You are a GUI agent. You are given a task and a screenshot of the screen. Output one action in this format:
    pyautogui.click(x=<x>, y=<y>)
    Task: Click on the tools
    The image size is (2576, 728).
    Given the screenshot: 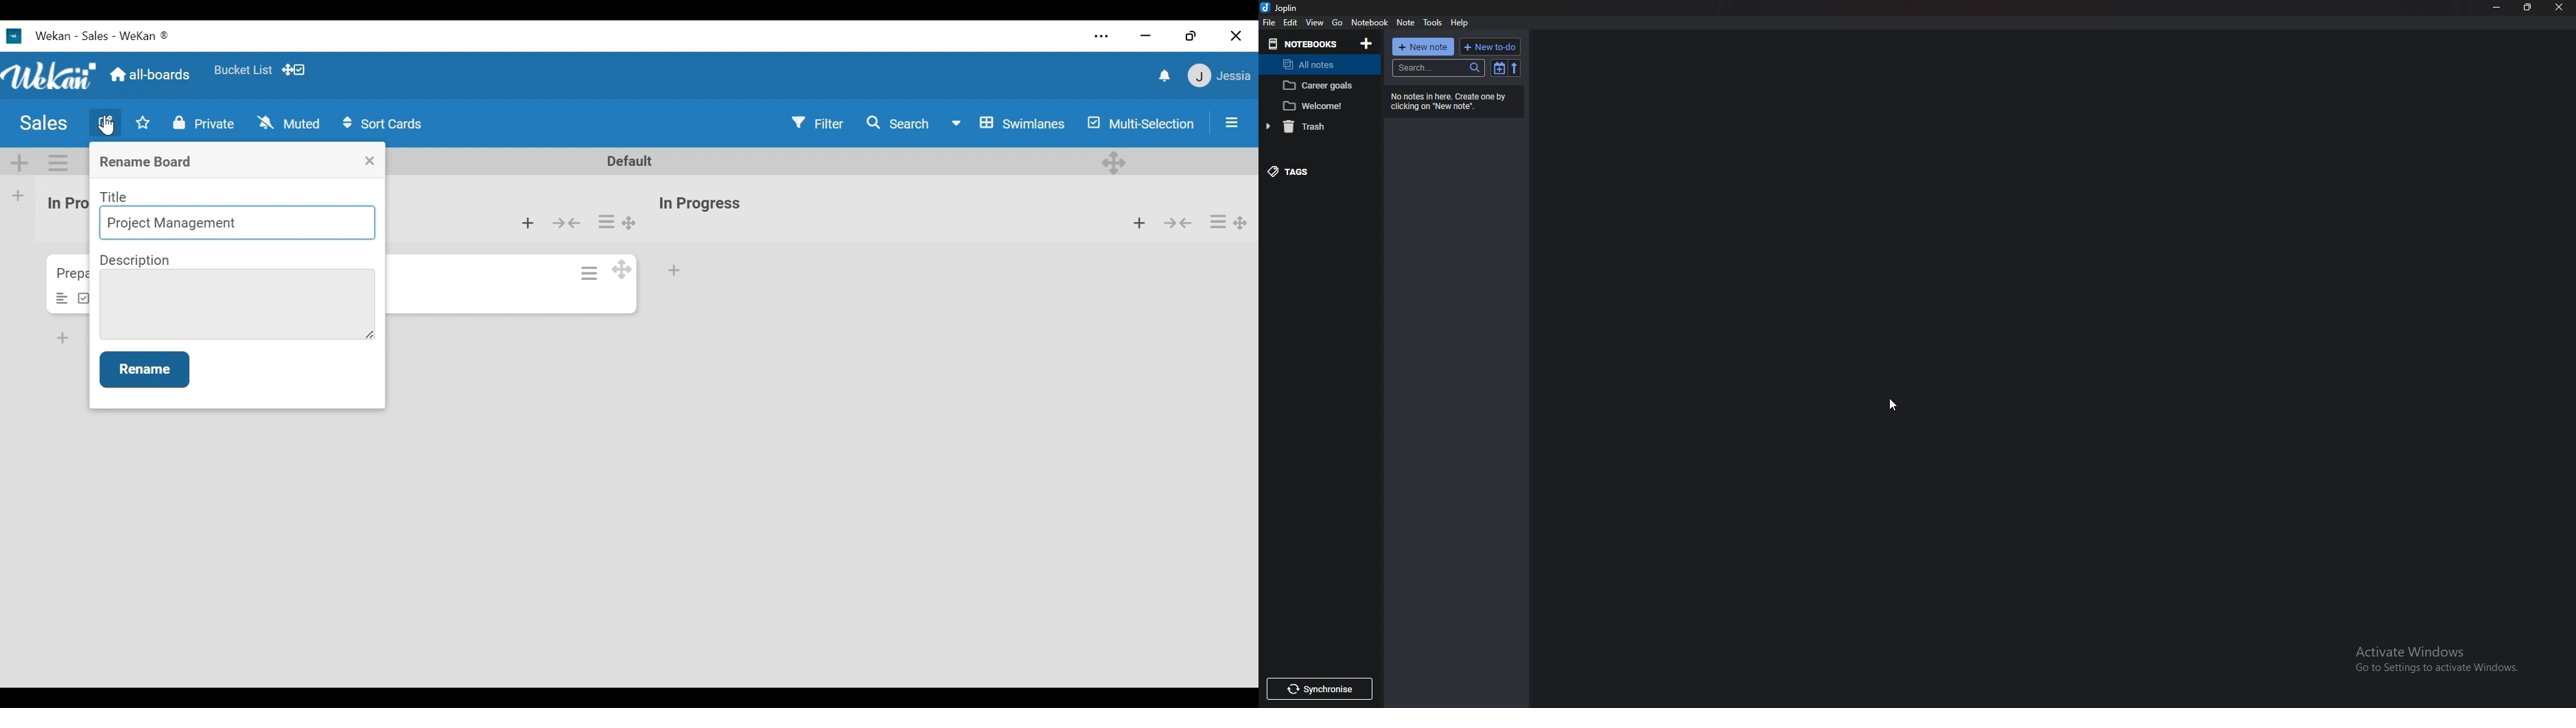 What is the action you would take?
    pyautogui.click(x=1433, y=23)
    